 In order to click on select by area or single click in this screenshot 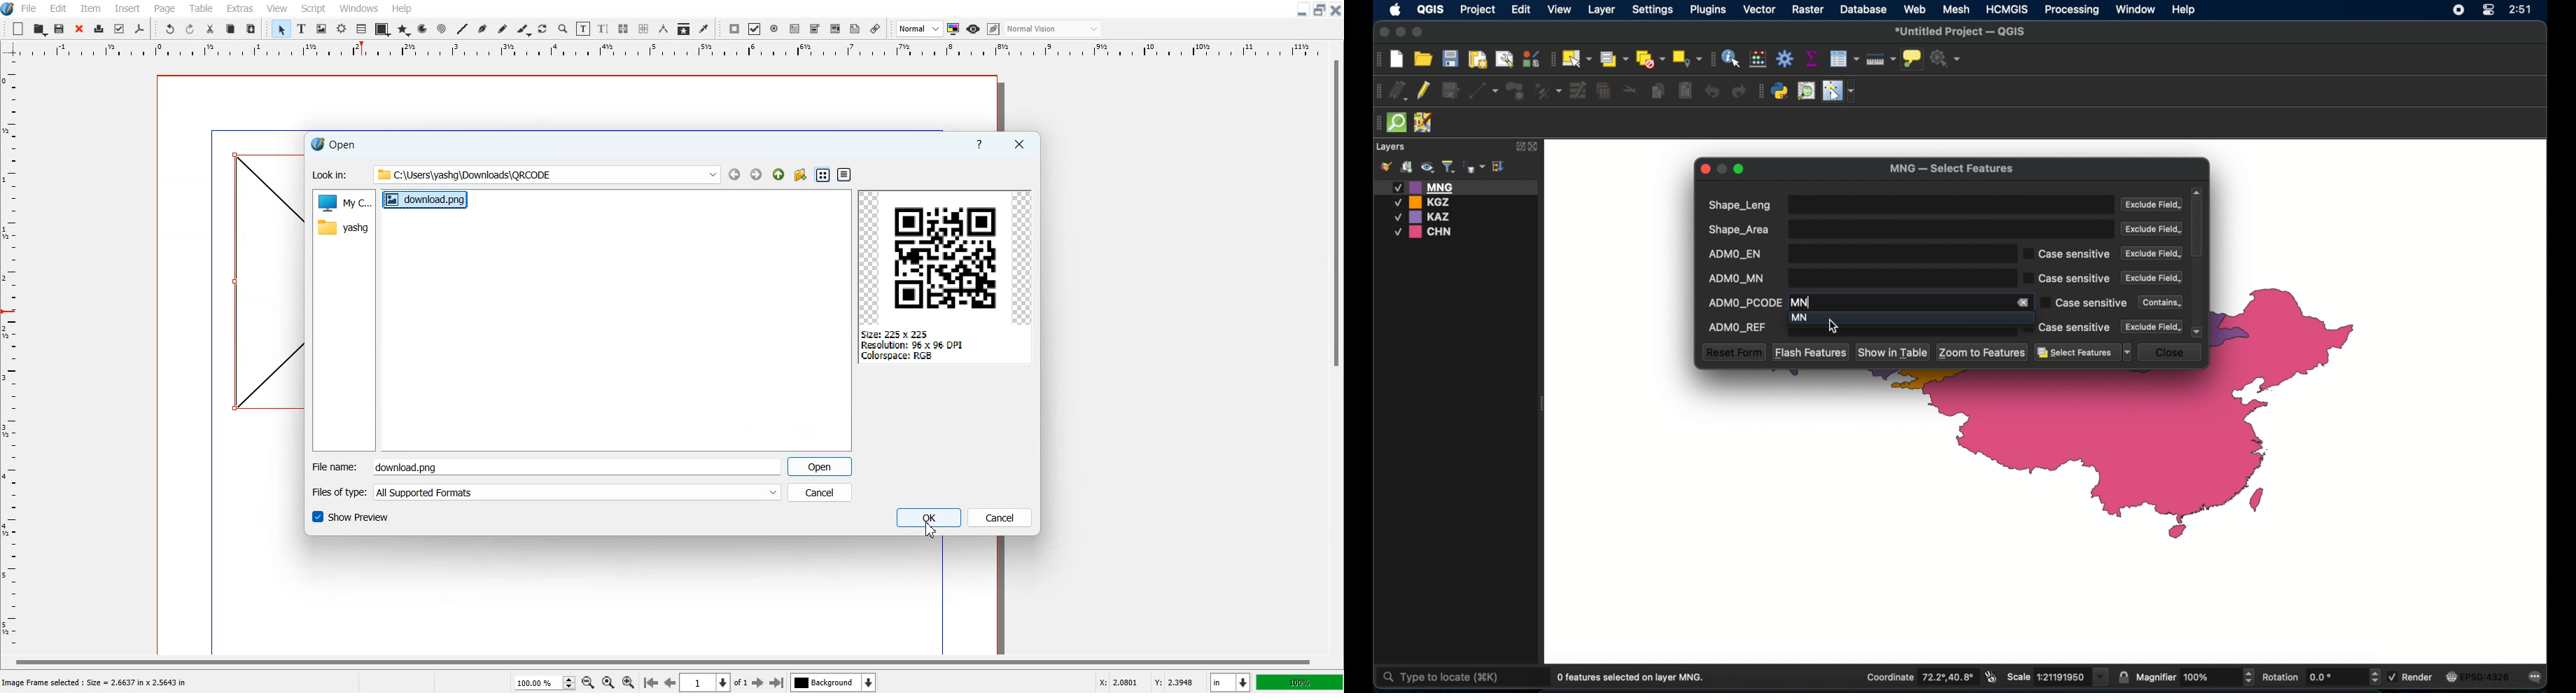, I will do `click(1612, 58)`.